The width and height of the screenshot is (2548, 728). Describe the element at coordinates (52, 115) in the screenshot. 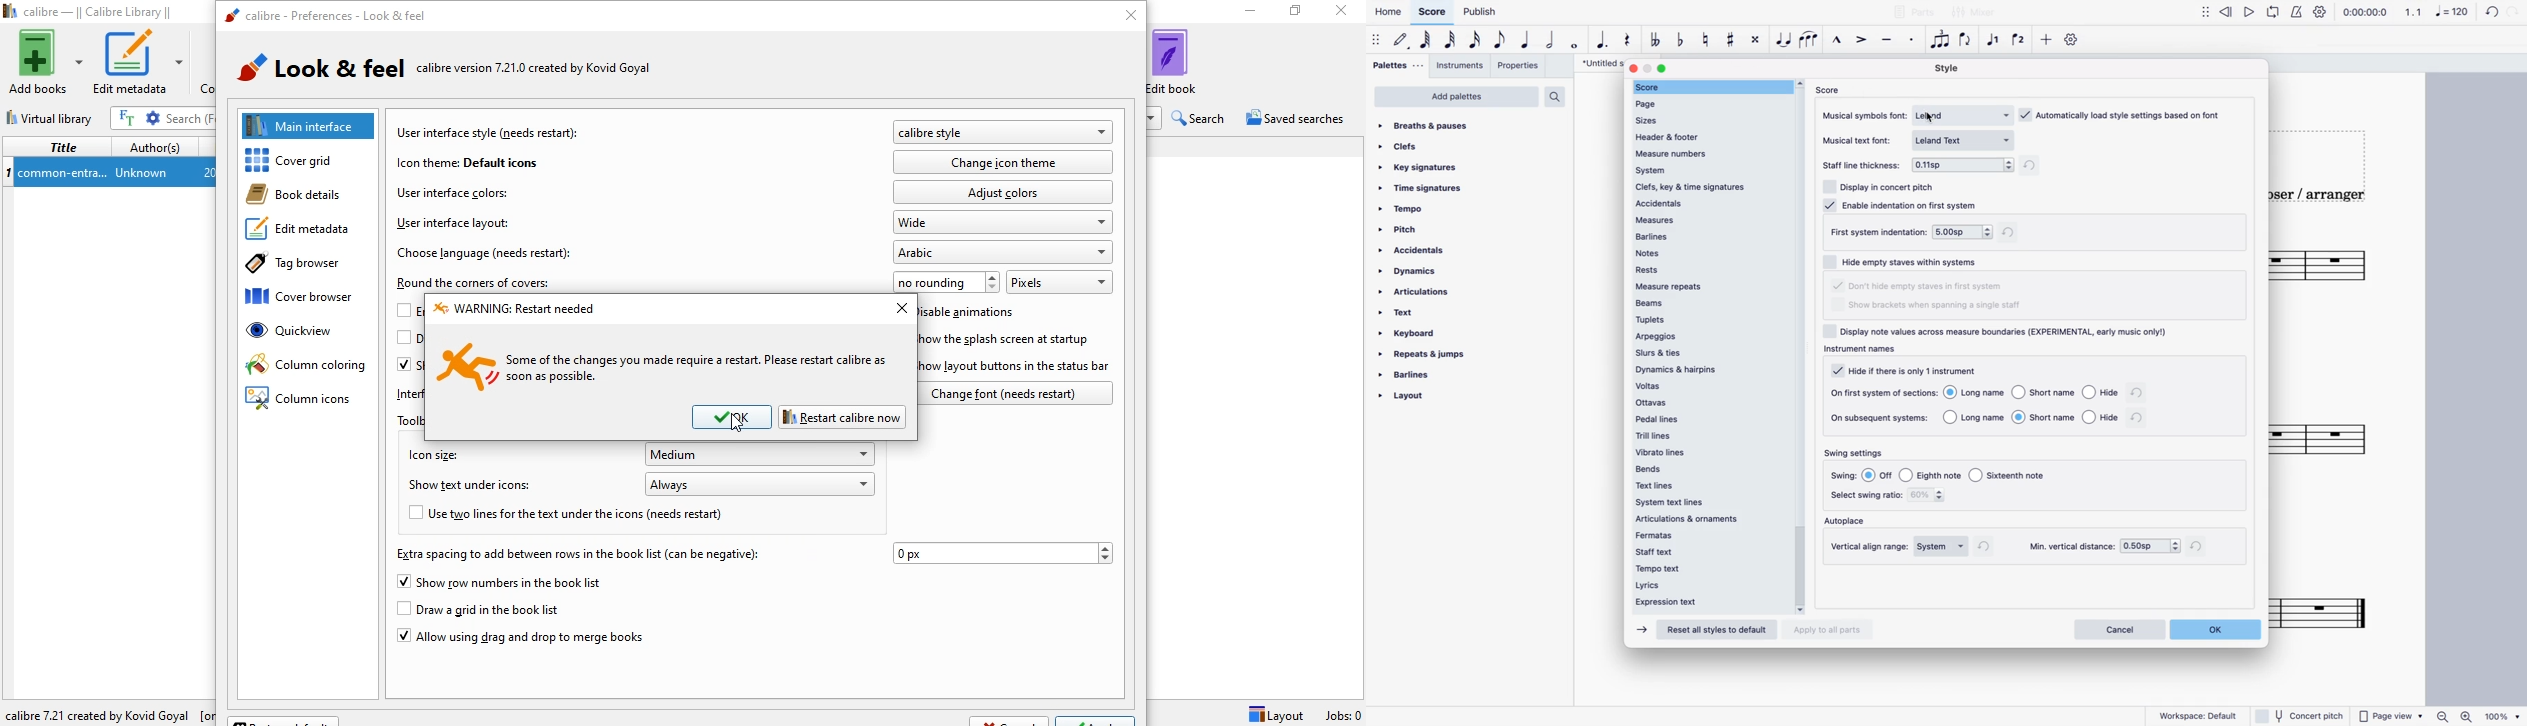

I see `Virtual library` at that location.